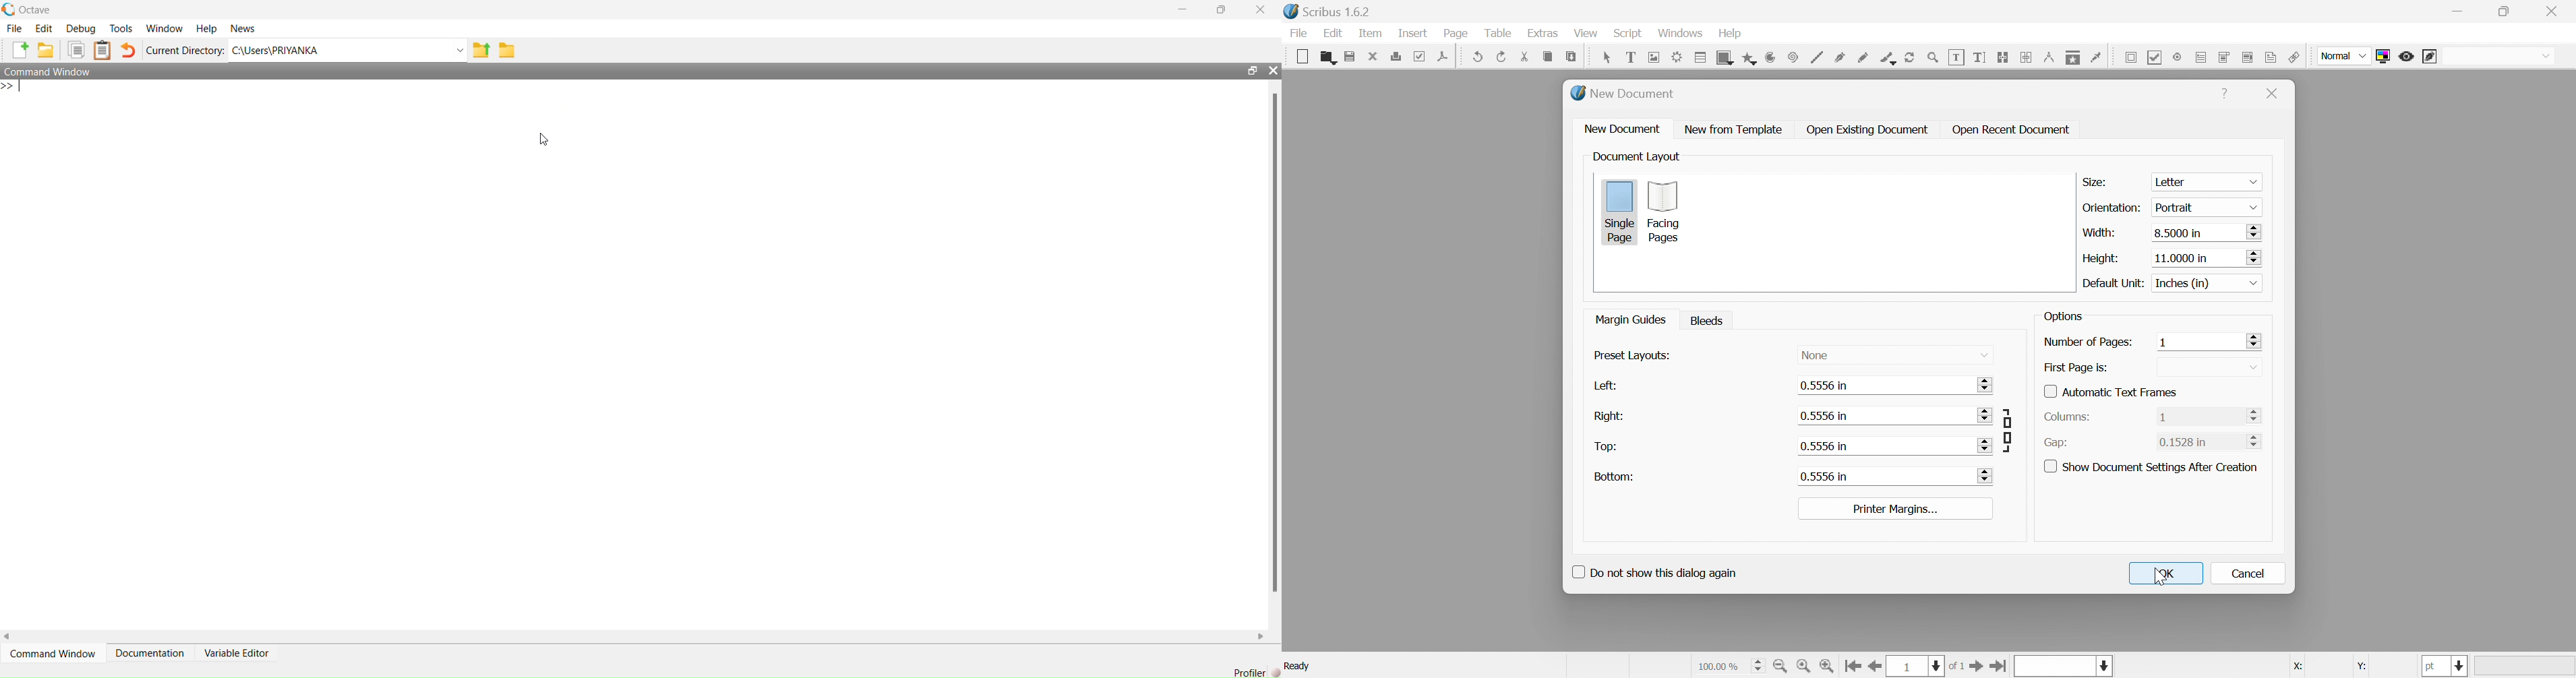  Describe the element at coordinates (2205, 208) in the screenshot. I see `portrait` at that location.